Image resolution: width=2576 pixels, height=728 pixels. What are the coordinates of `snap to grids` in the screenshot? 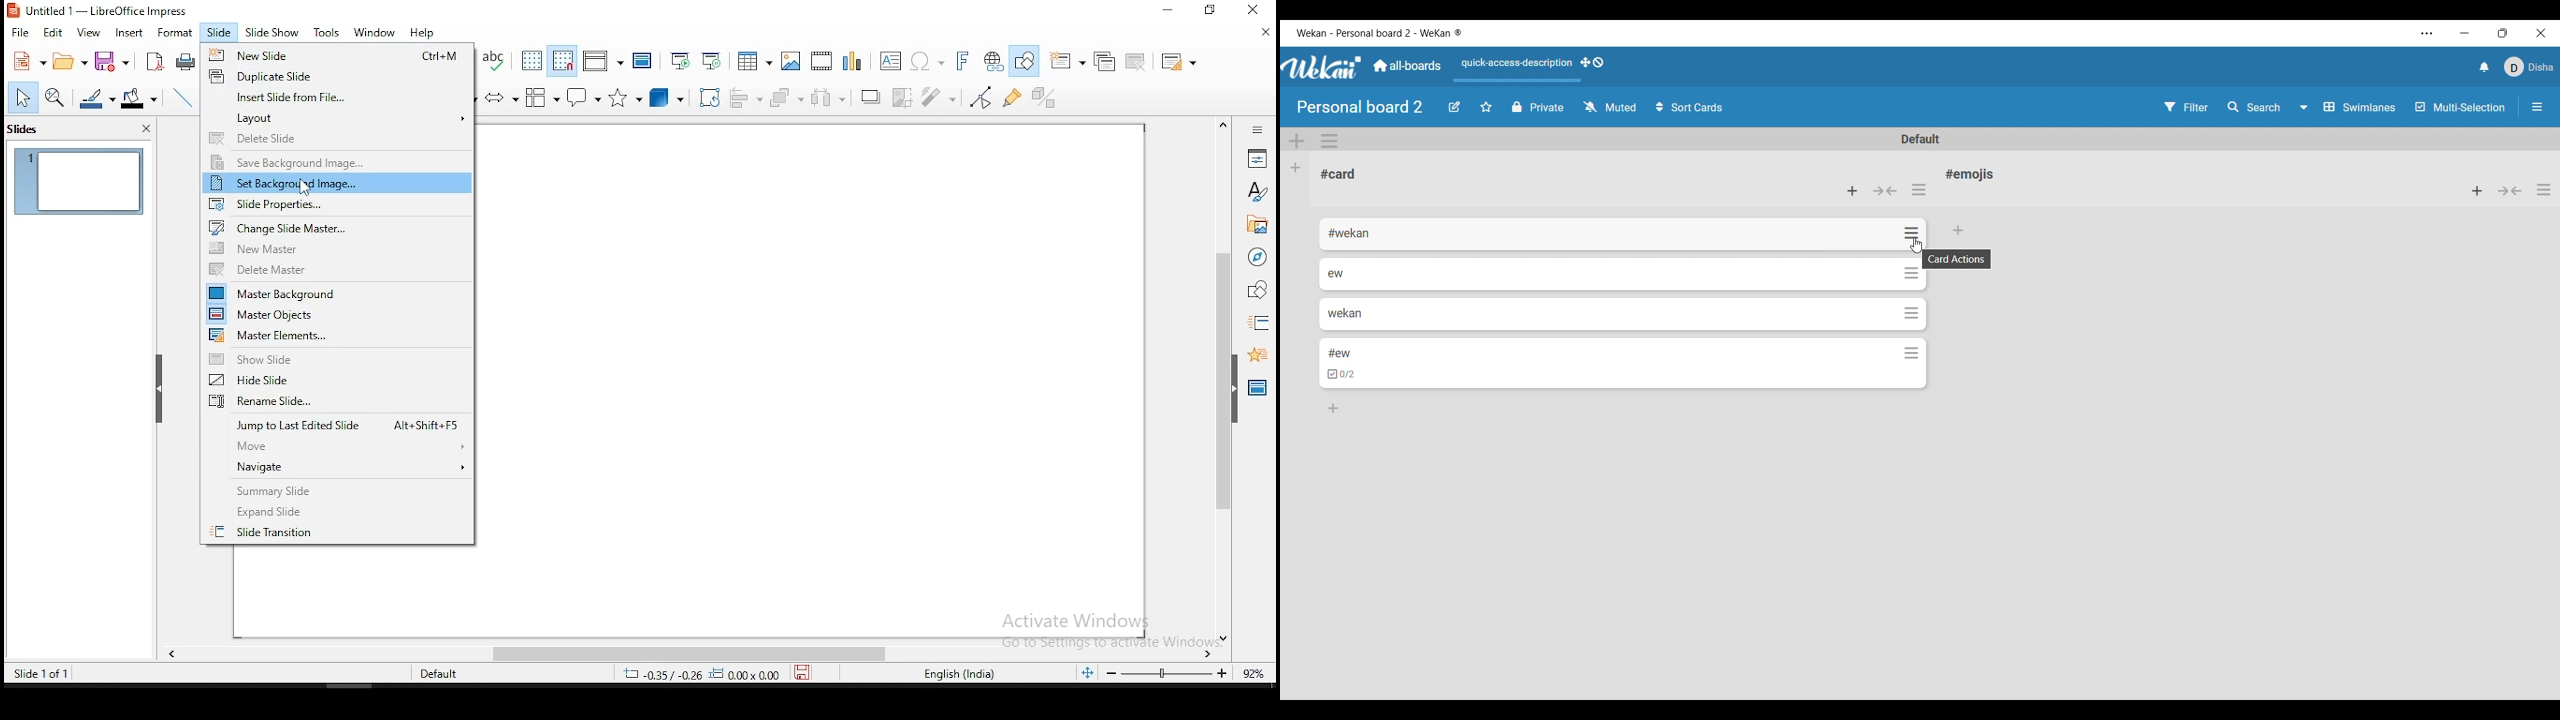 It's located at (563, 60).